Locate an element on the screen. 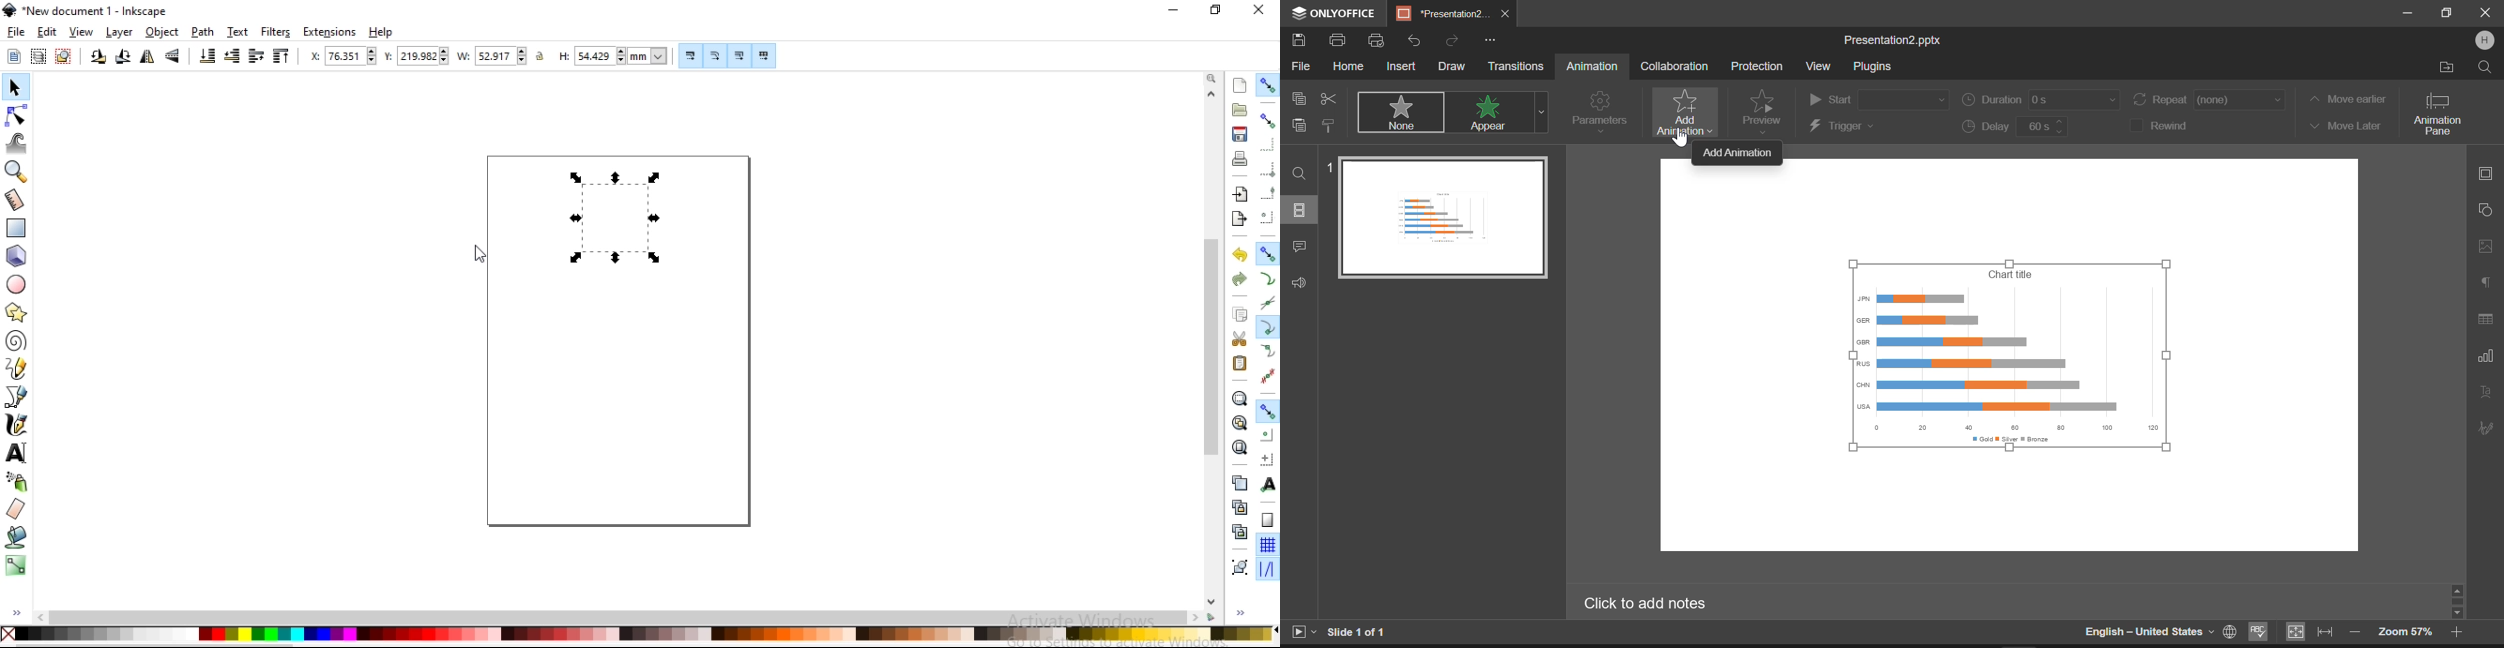 The image size is (2520, 672). create and edit text objects is located at coordinates (16, 452).